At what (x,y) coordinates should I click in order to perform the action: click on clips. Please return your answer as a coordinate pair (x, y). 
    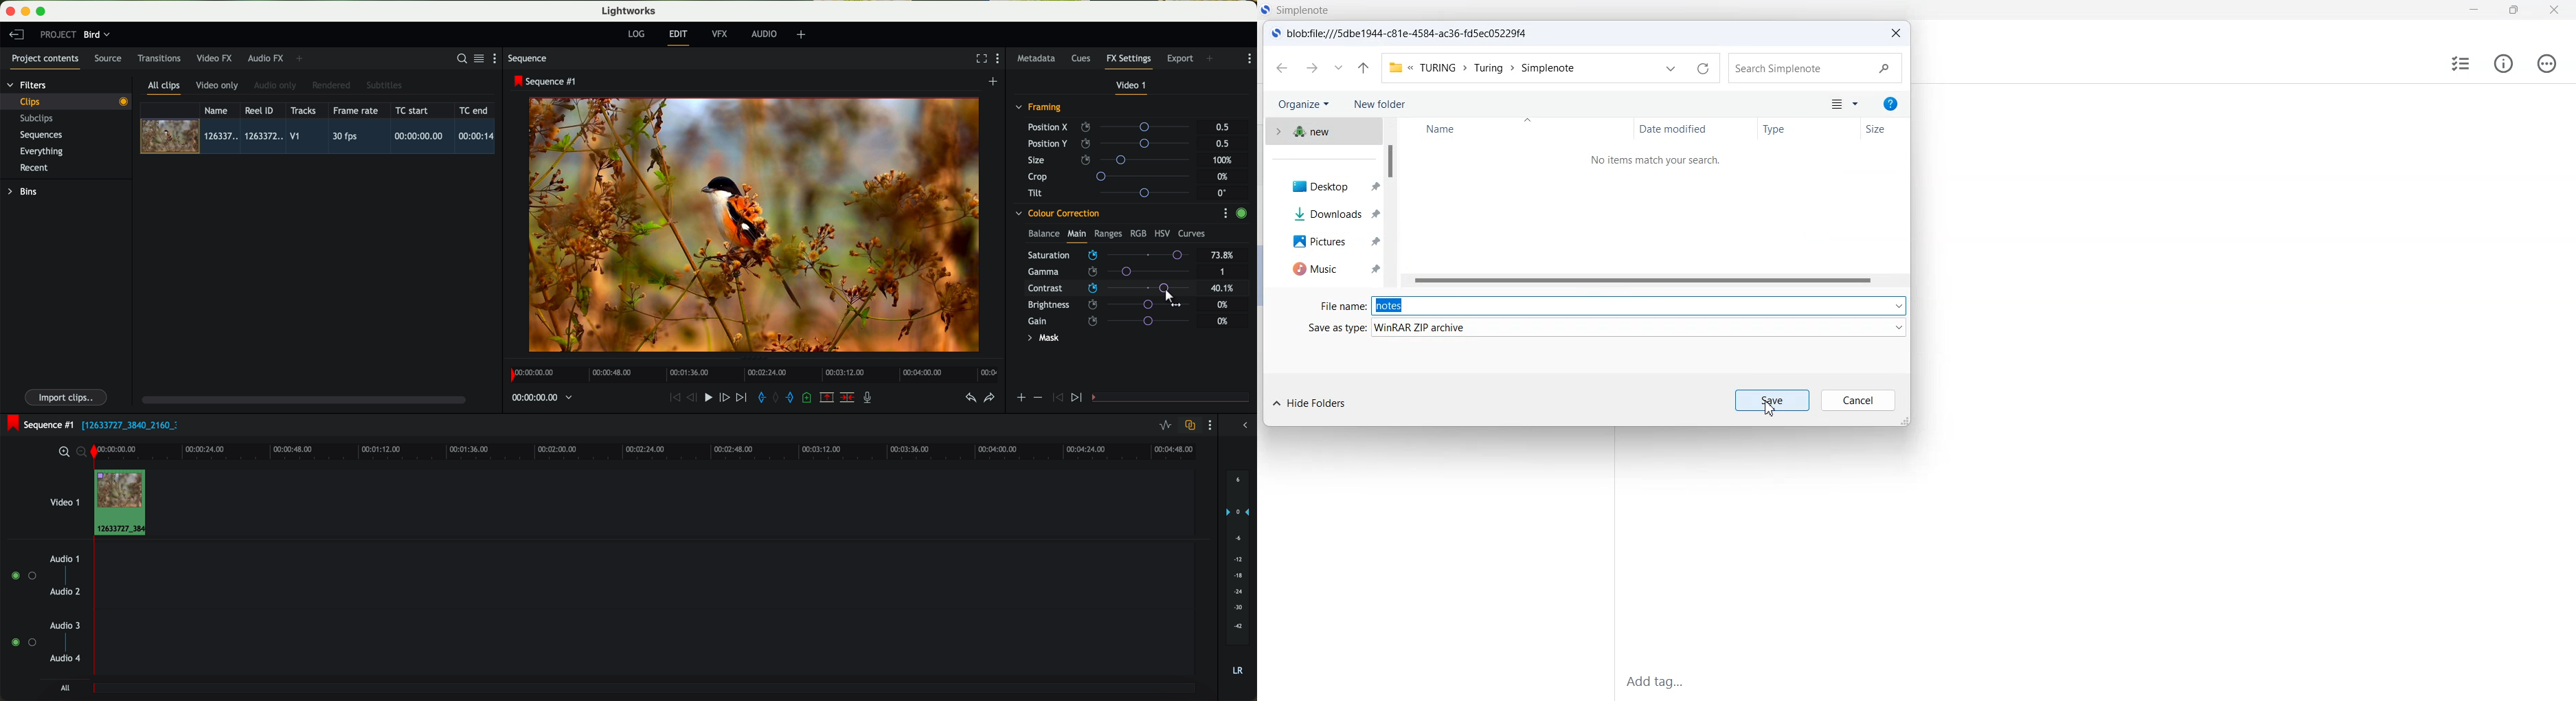
    Looking at the image, I should click on (66, 101).